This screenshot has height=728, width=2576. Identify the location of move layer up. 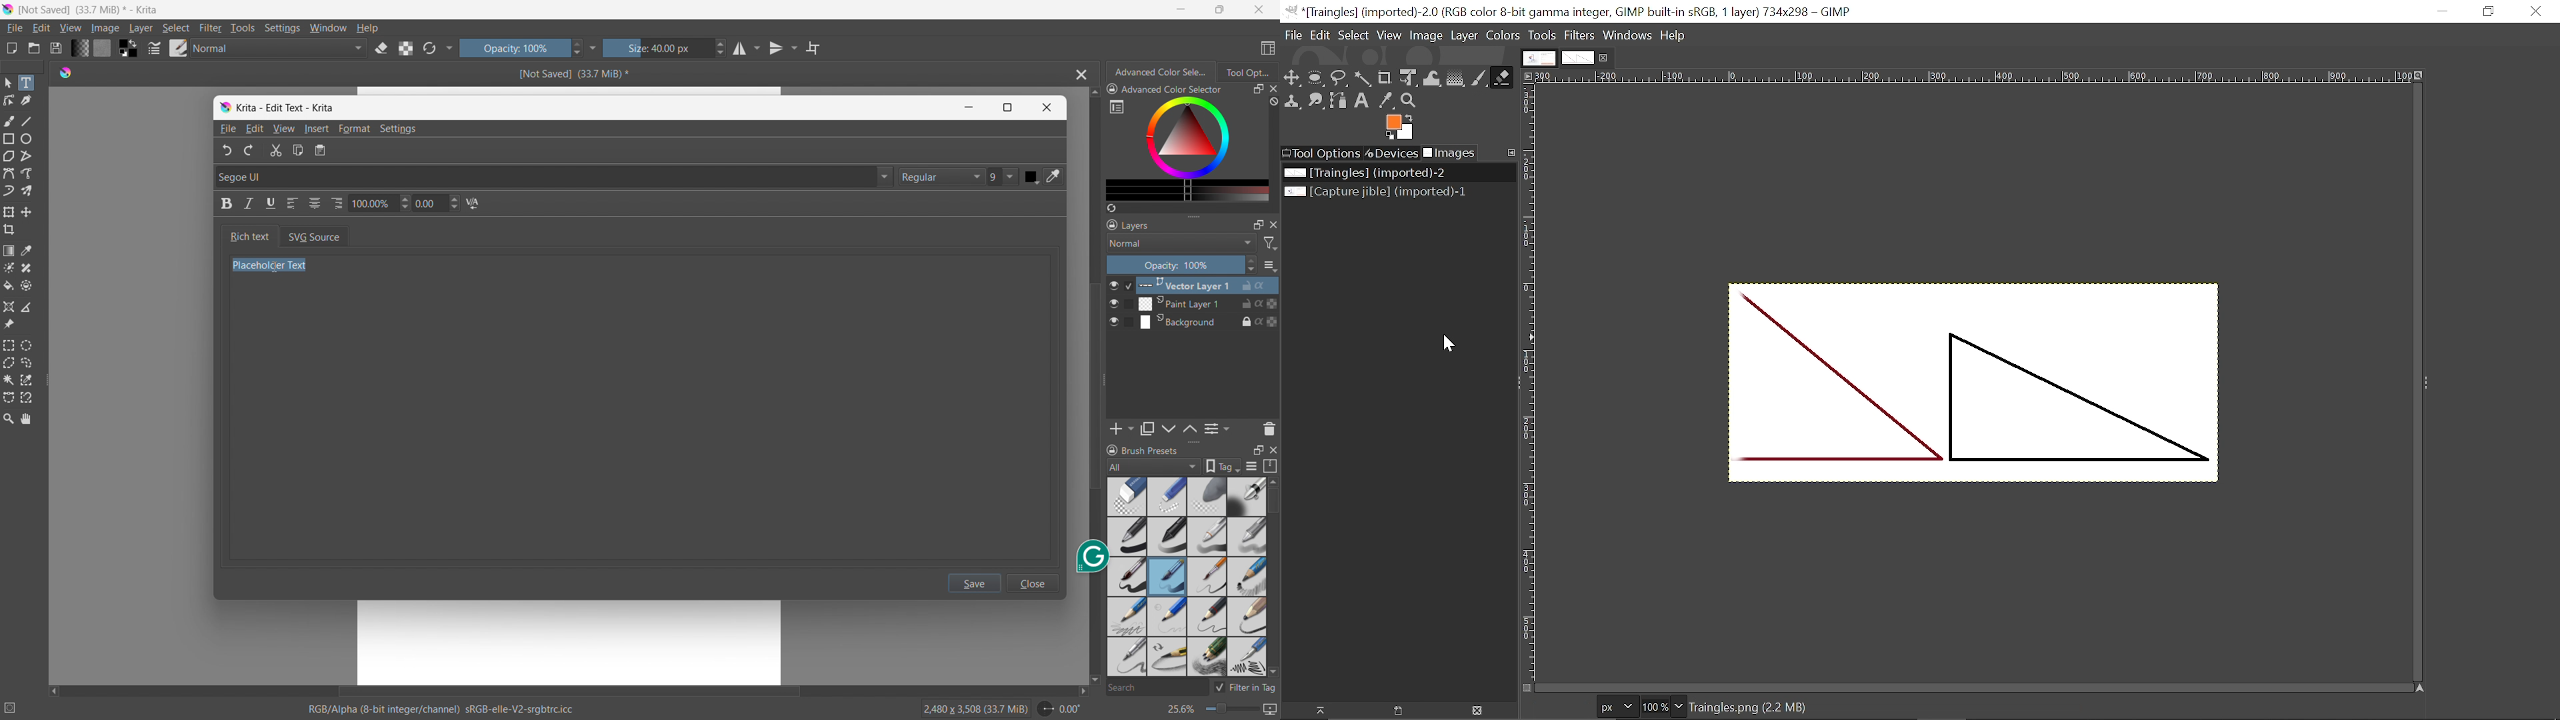
(1169, 429).